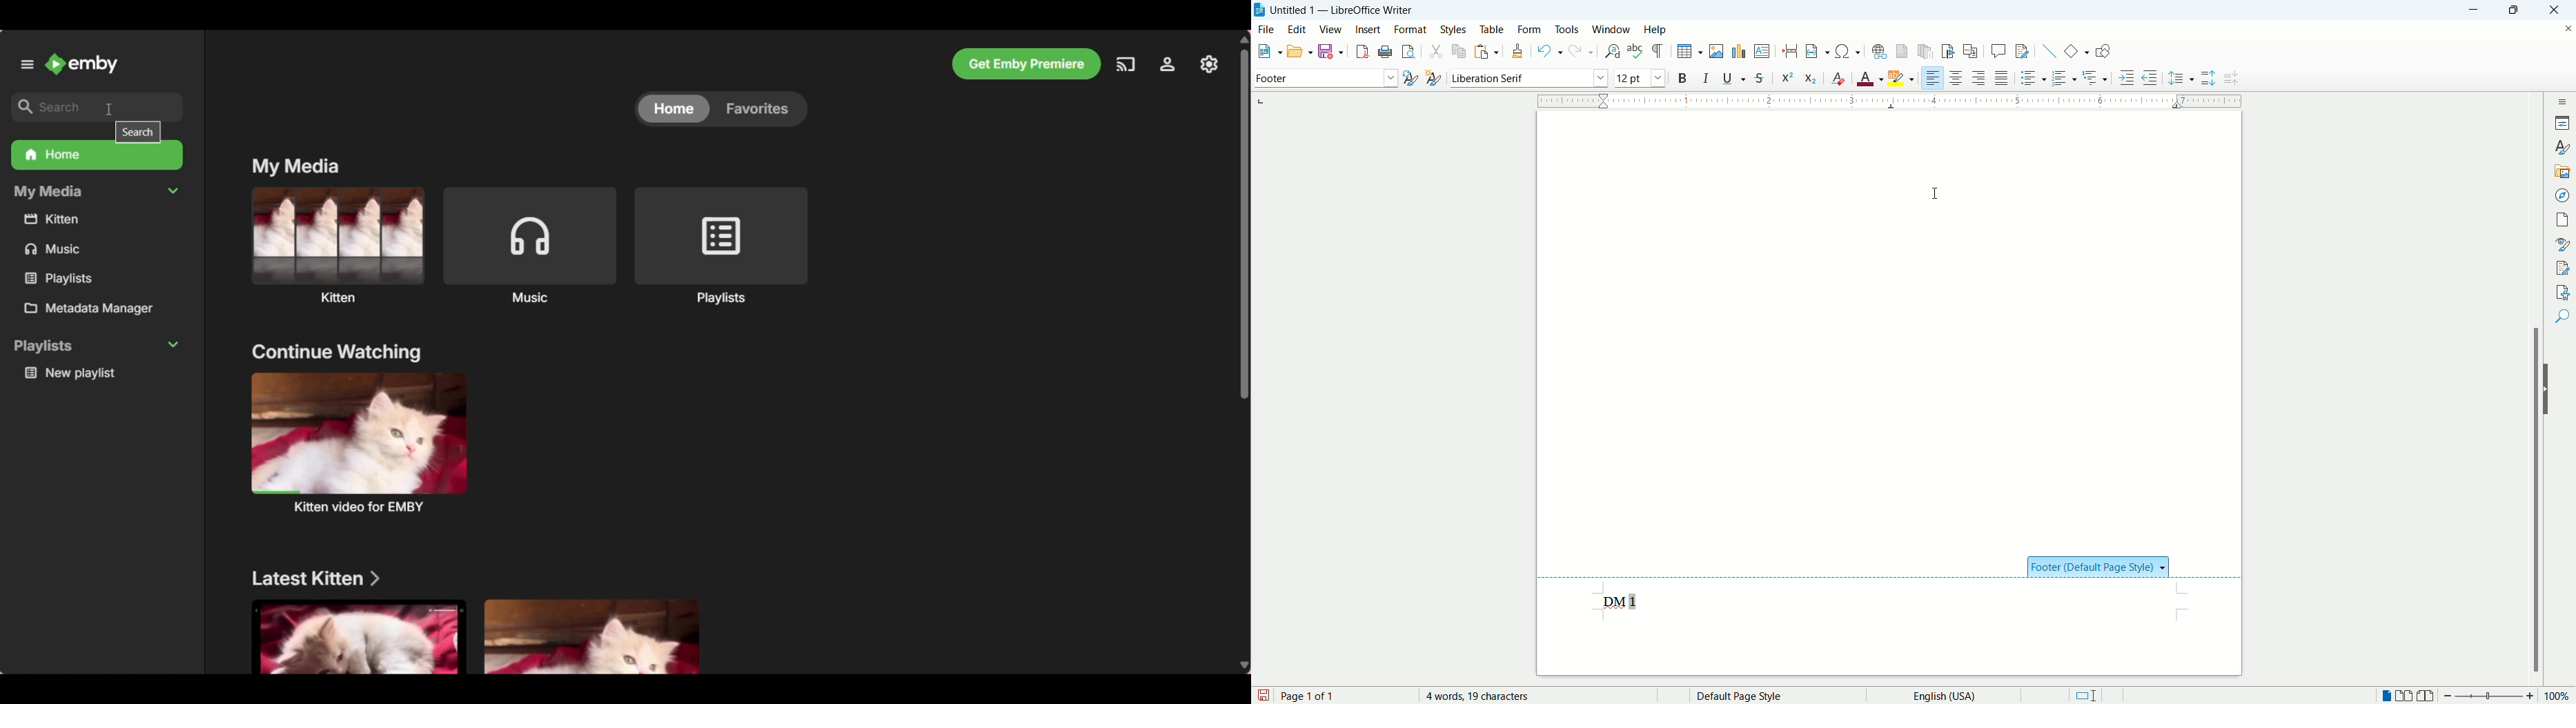 The height and width of the screenshot is (728, 2576). What do you see at coordinates (2065, 79) in the screenshot?
I see `ordered list` at bounding box center [2065, 79].